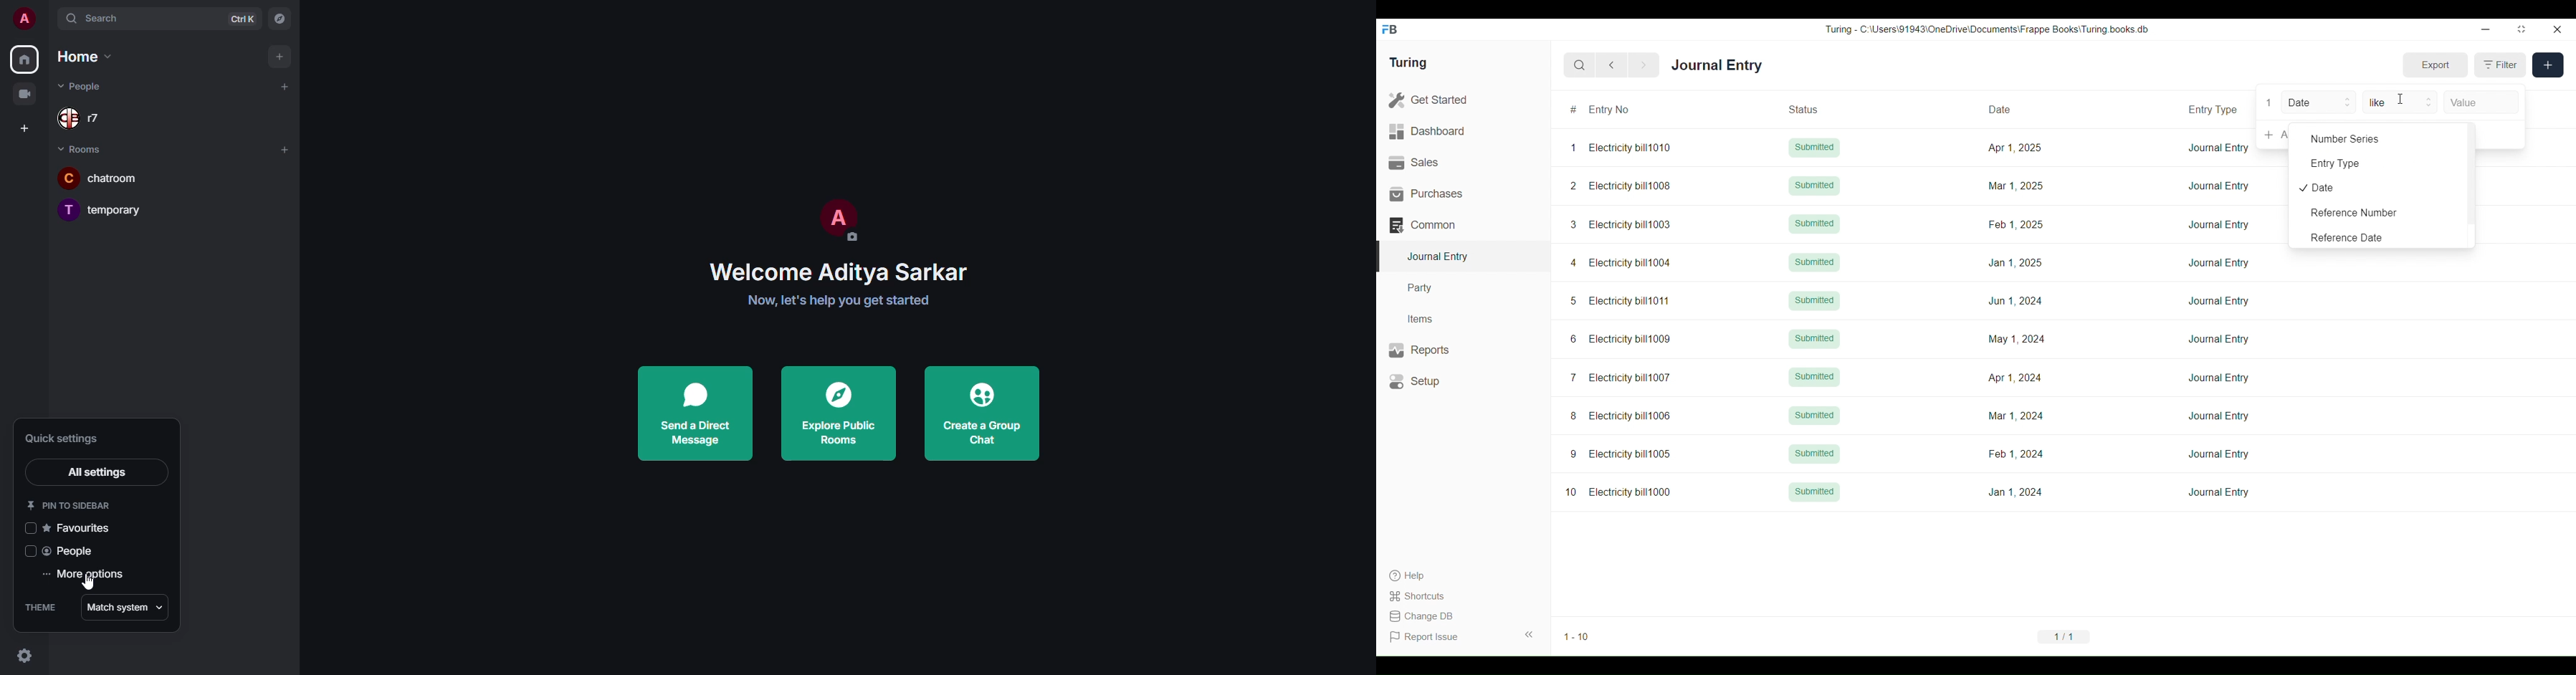  Describe the element at coordinates (1814, 262) in the screenshot. I see `Submitted` at that location.